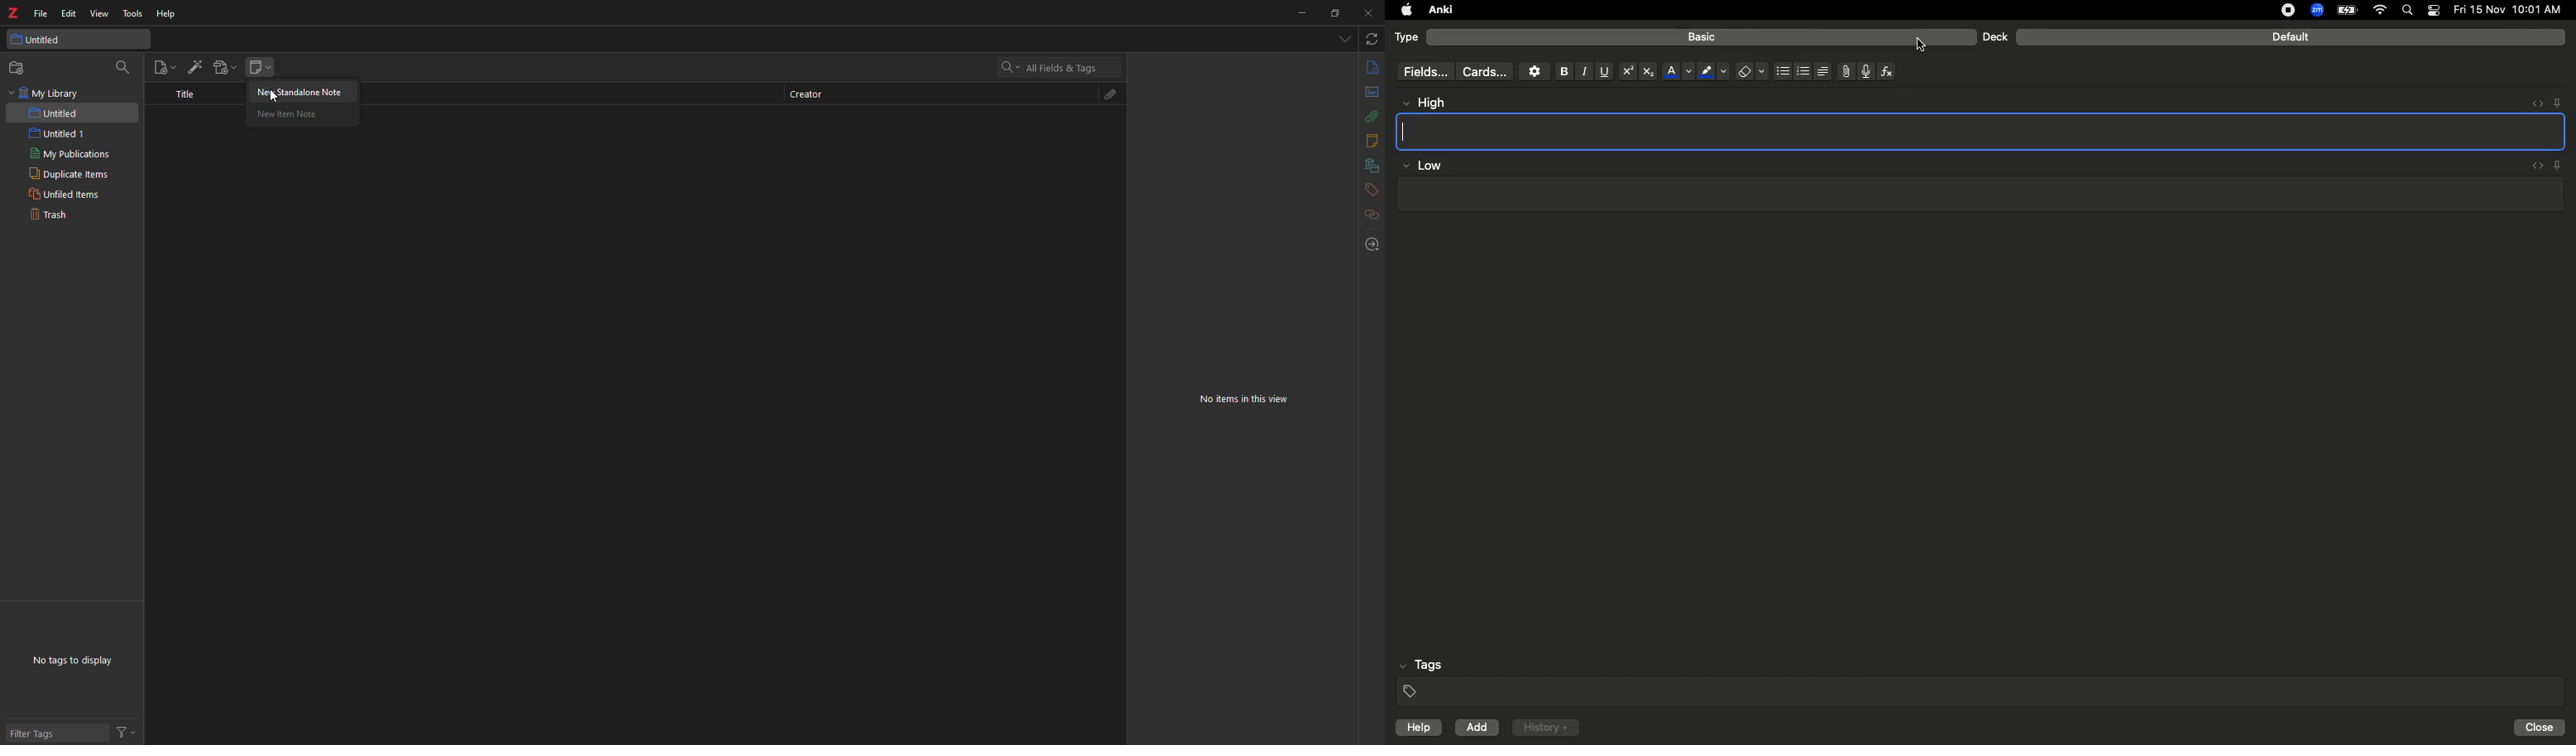 The height and width of the screenshot is (756, 2576). Describe the element at coordinates (2382, 11) in the screenshot. I see `Internet` at that location.